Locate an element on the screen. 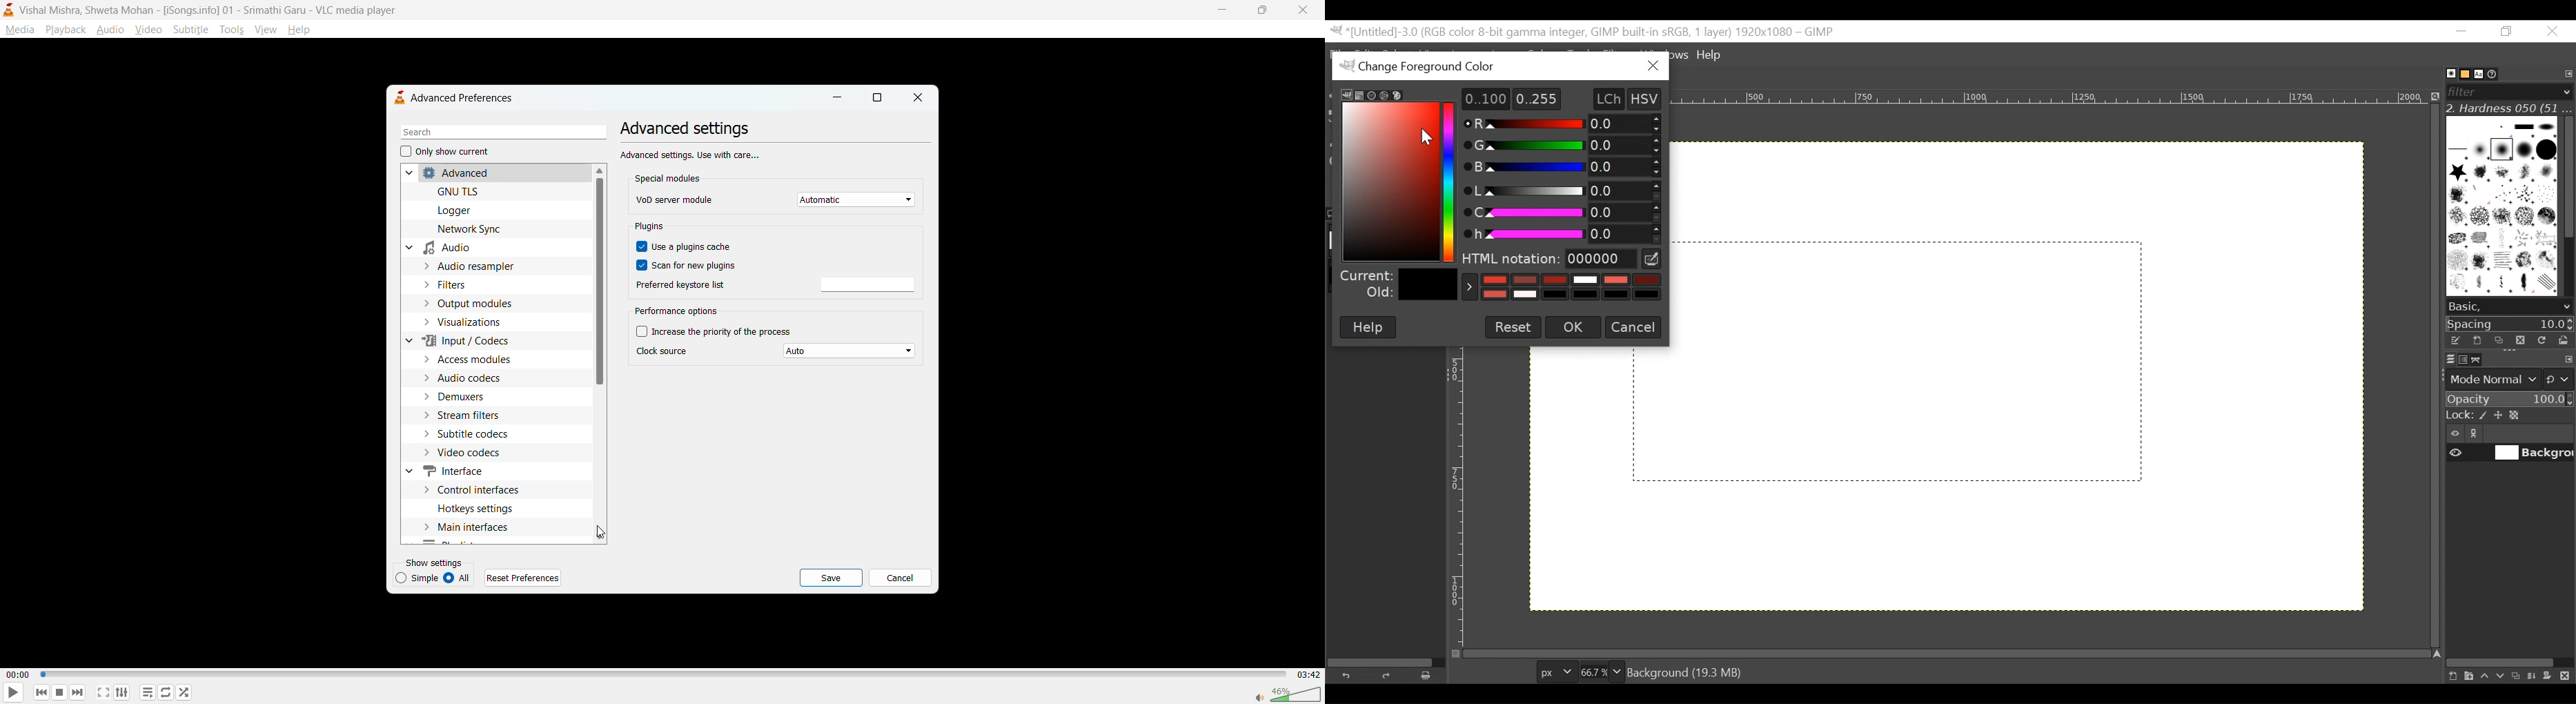 The height and width of the screenshot is (728, 2576). view is located at coordinates (264, 28).